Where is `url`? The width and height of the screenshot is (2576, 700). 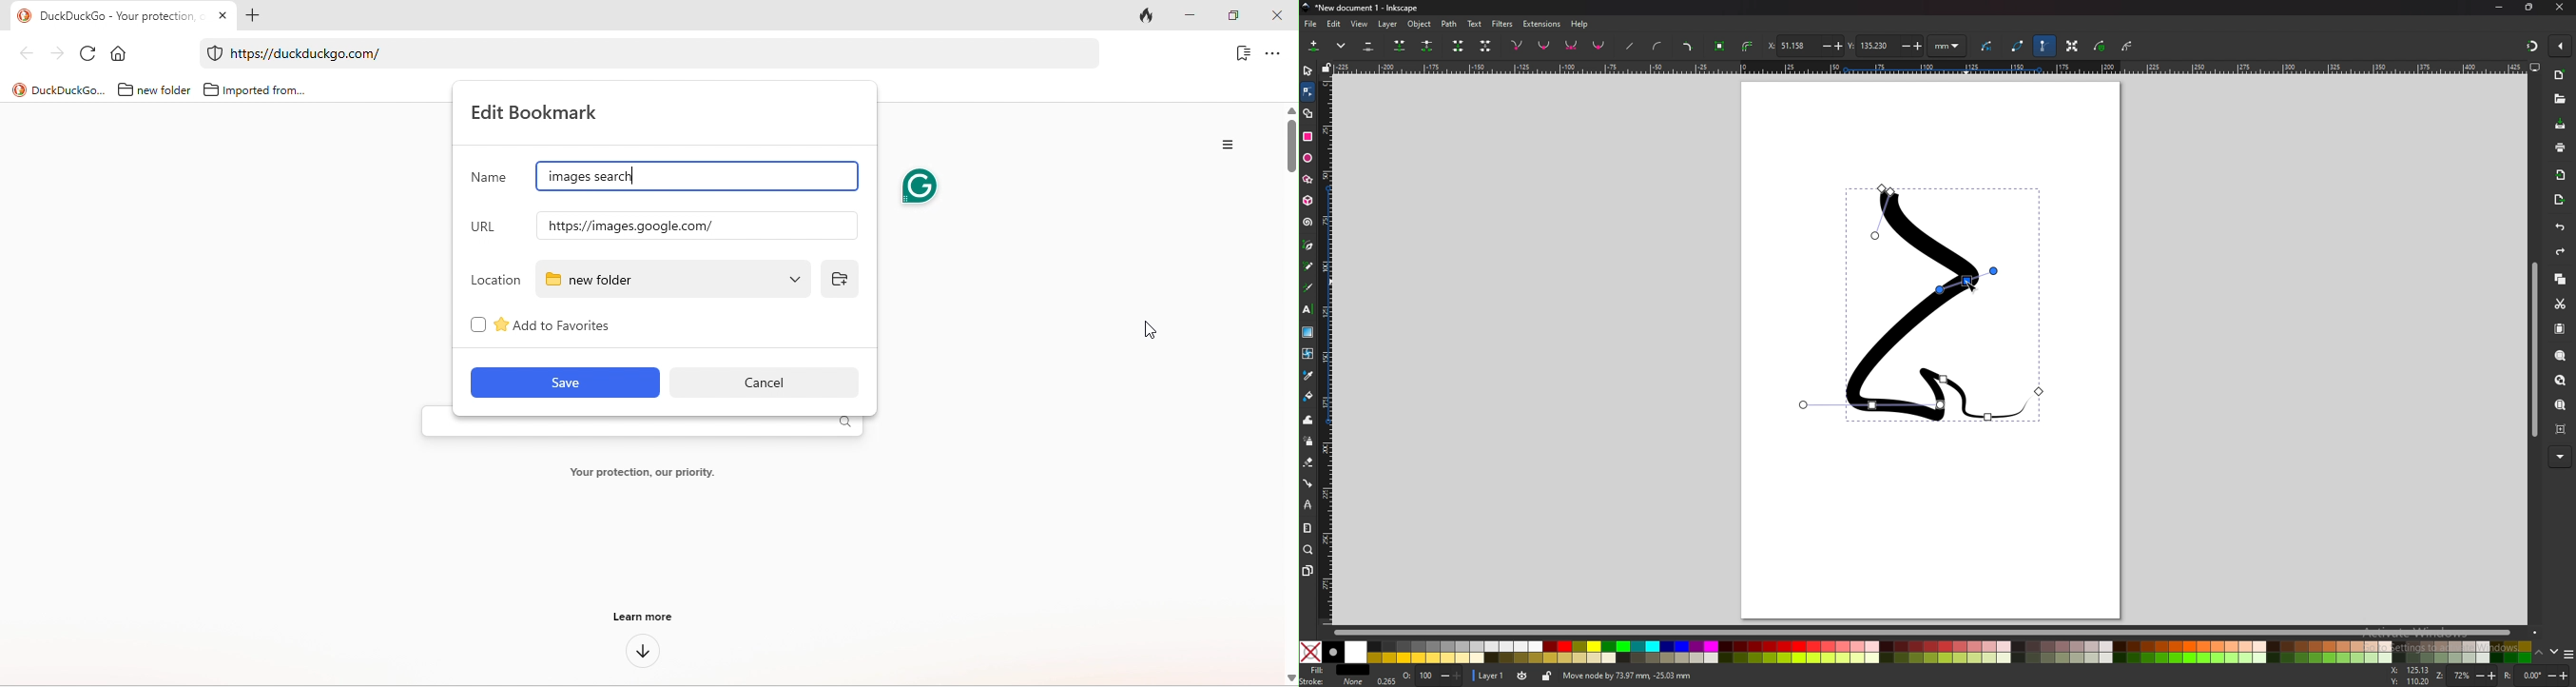
url is located at coordinates (489, 224).